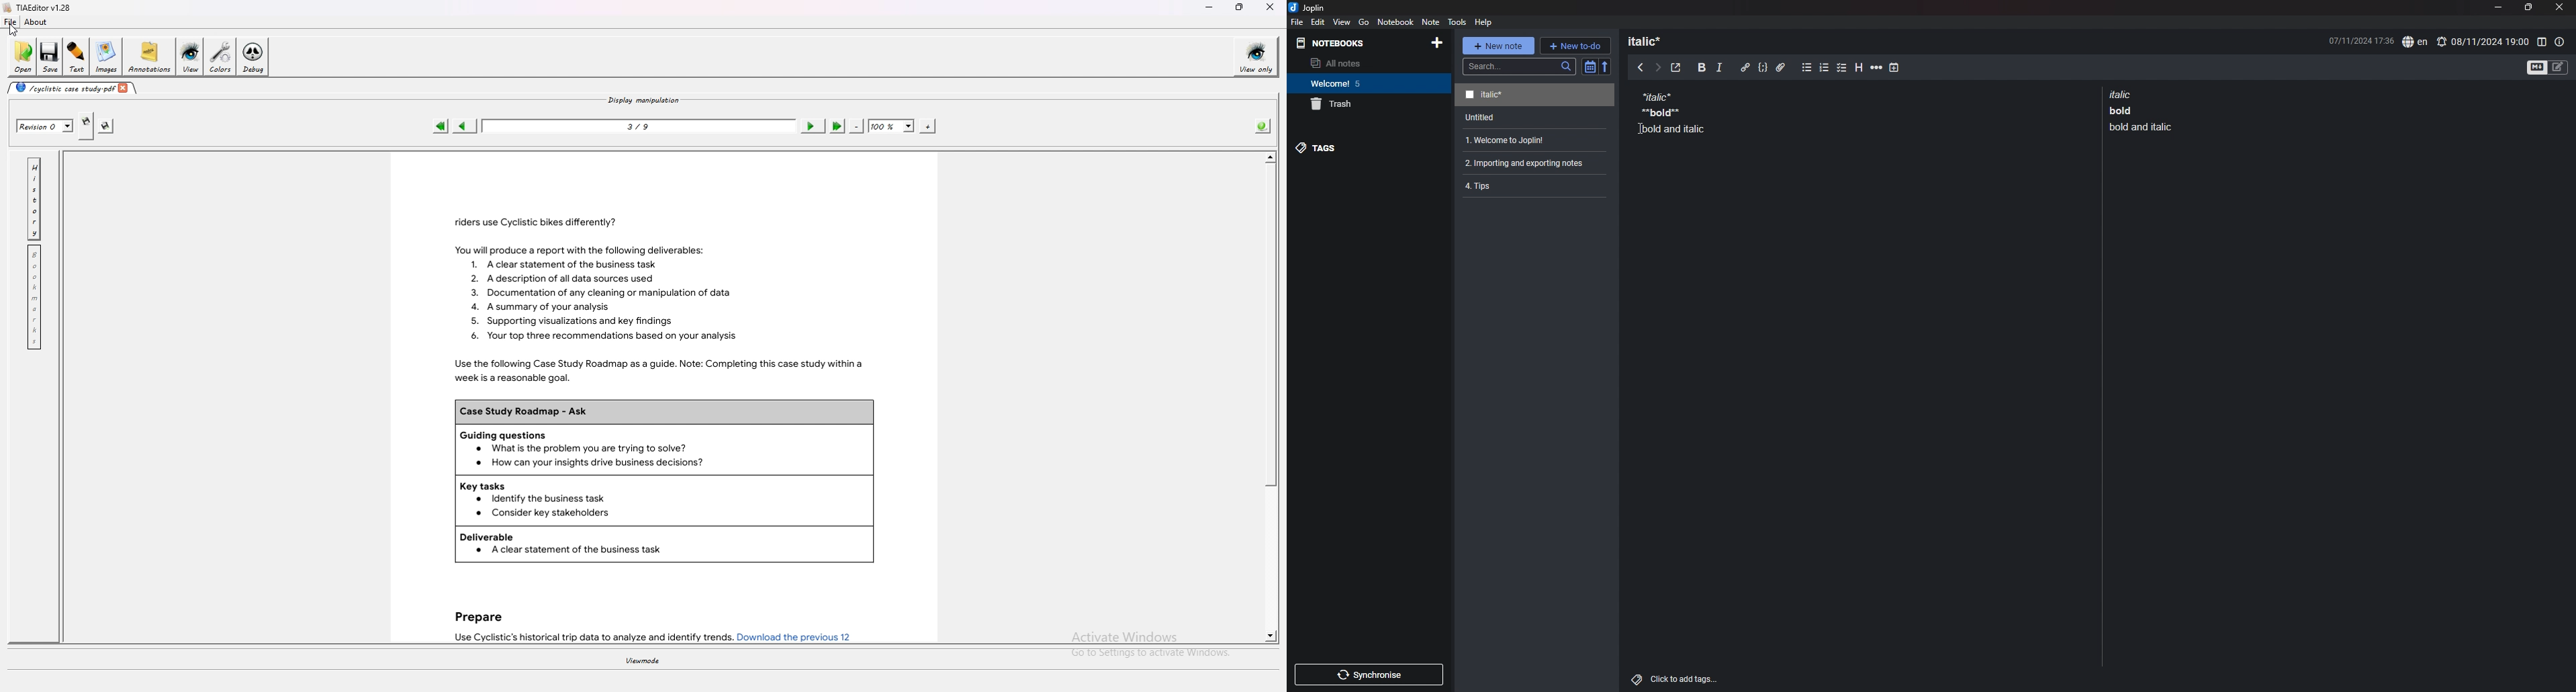  Describe the element at coordinates (1430, 21) in the screenshot. I see `note` at that location.